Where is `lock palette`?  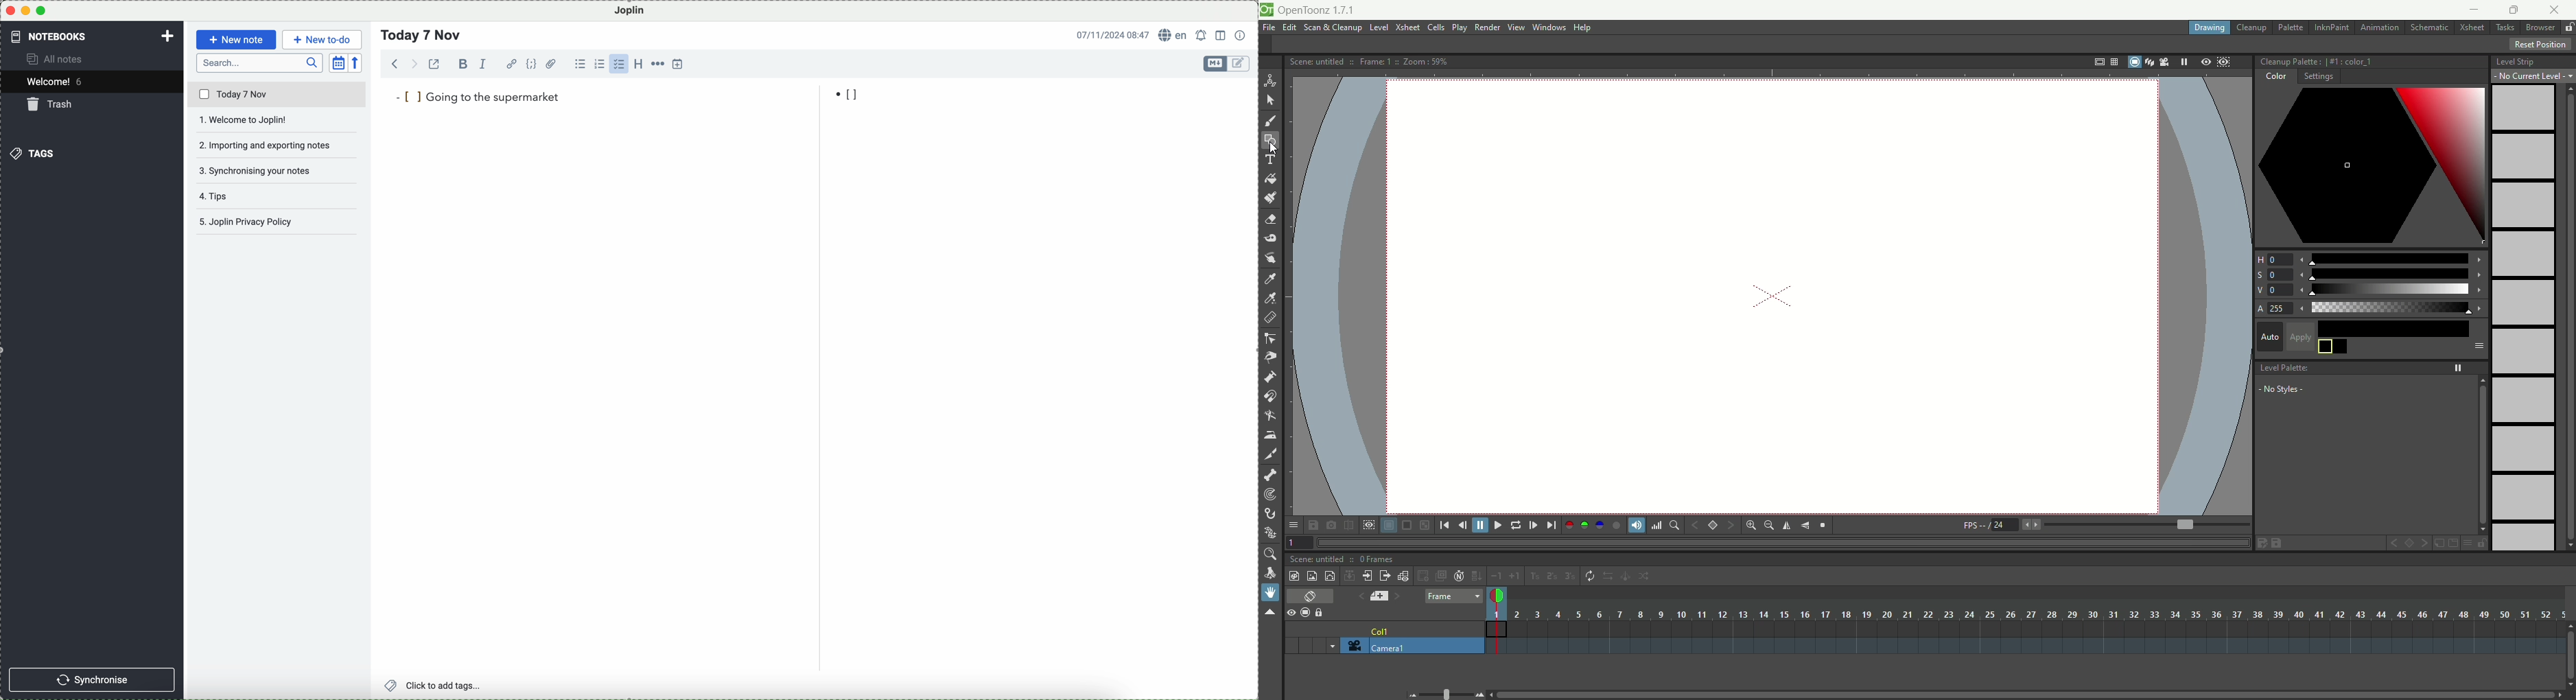 lock palette is located at coordinates (2474, 543).